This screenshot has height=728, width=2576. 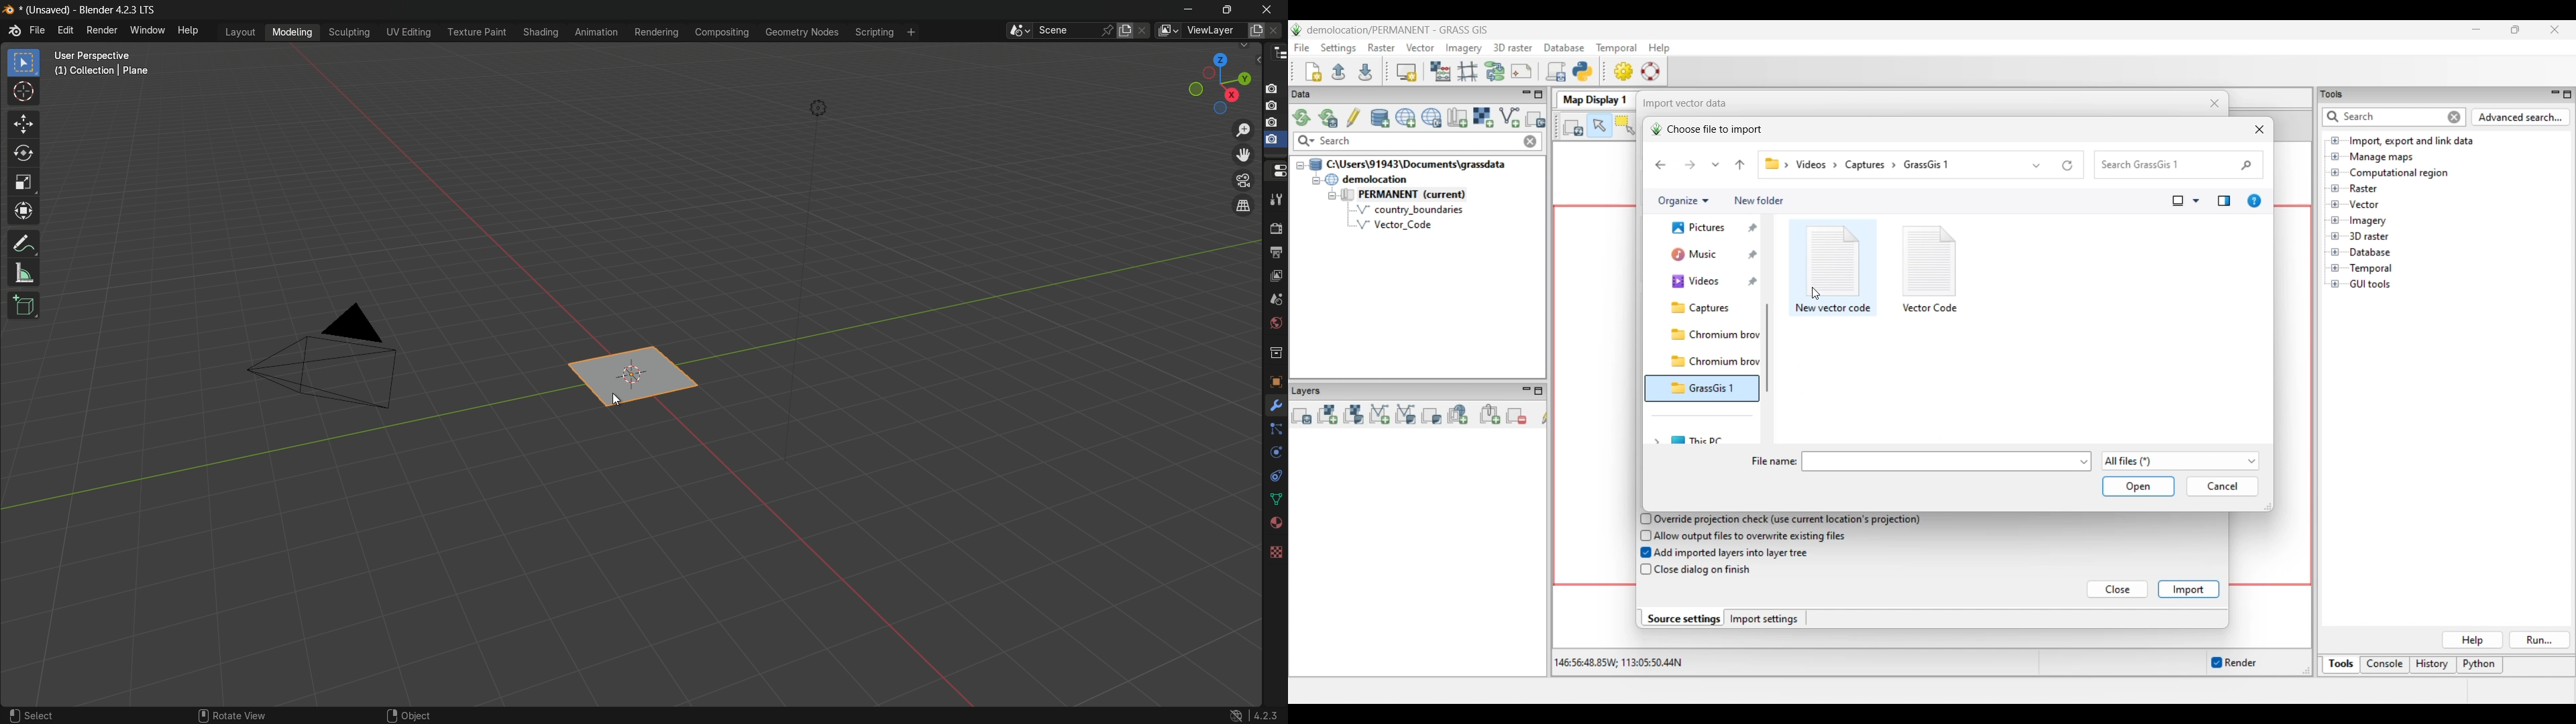 What do you see at coordinates (80, 9) in the screenshot?
I see `unsaved blender 4.2.3 LTS` at bounding box center [80, 9].